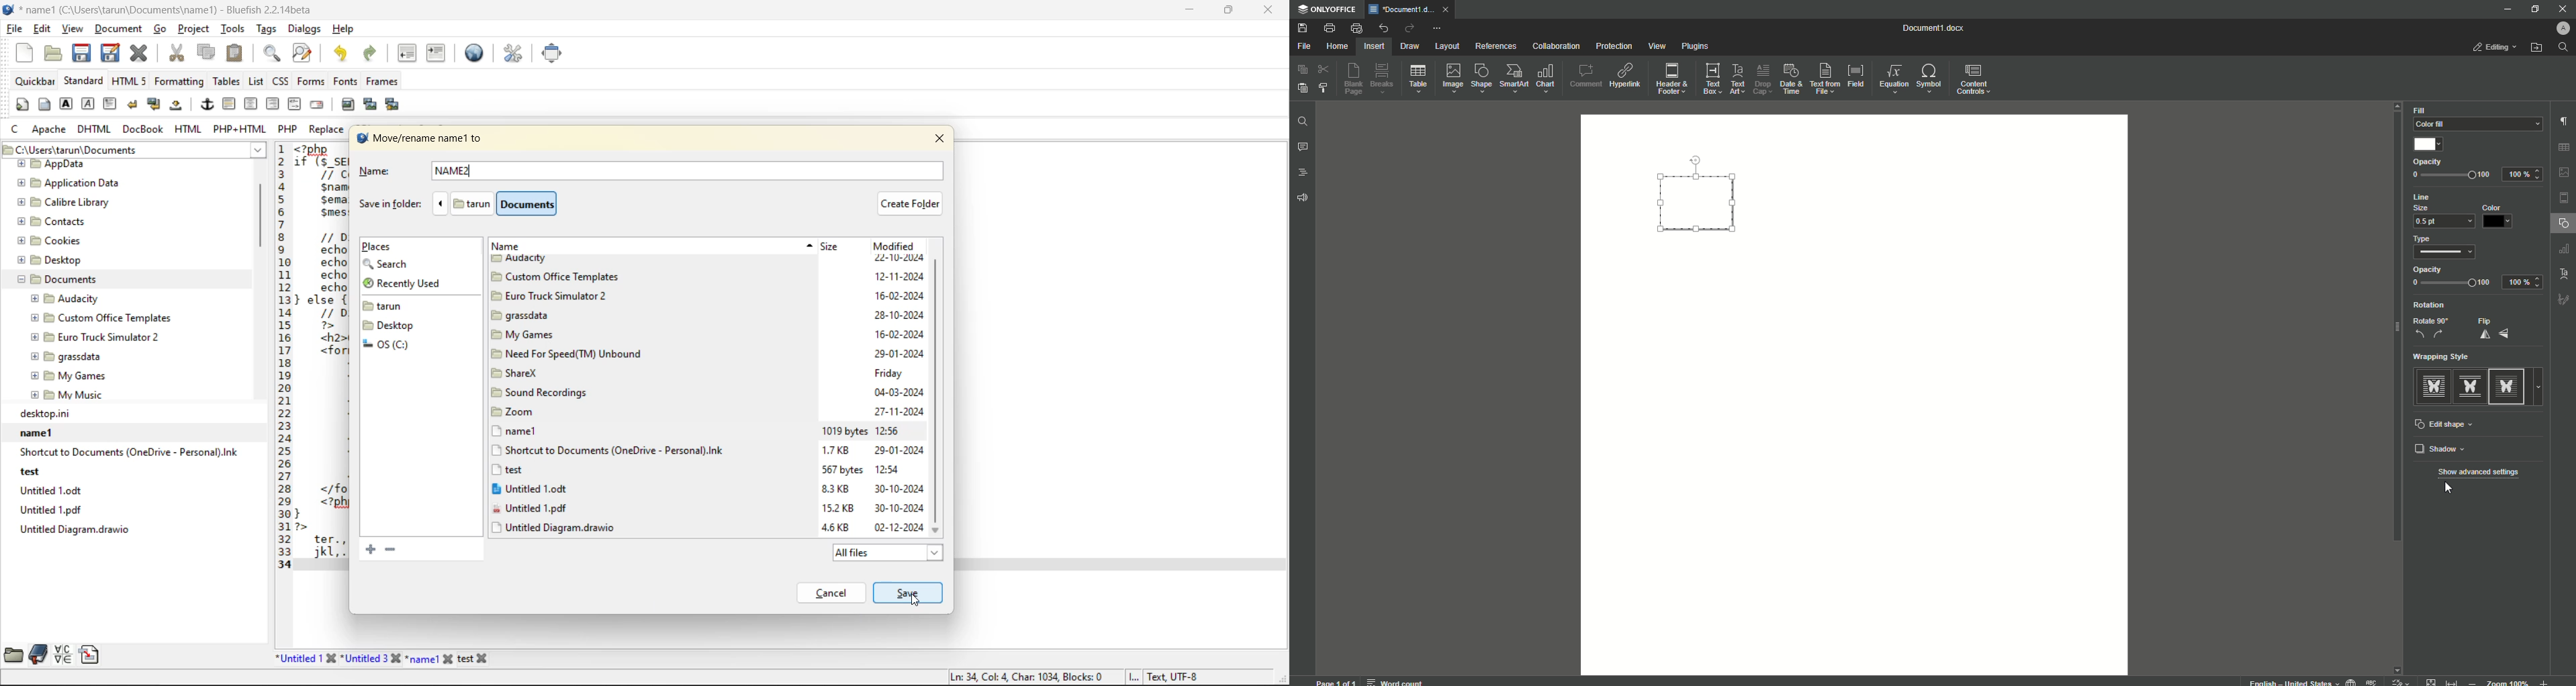 Image resolution: width=2576 pixels, height=700 pixels. I want to click on Rotation, so click(2431, 305).